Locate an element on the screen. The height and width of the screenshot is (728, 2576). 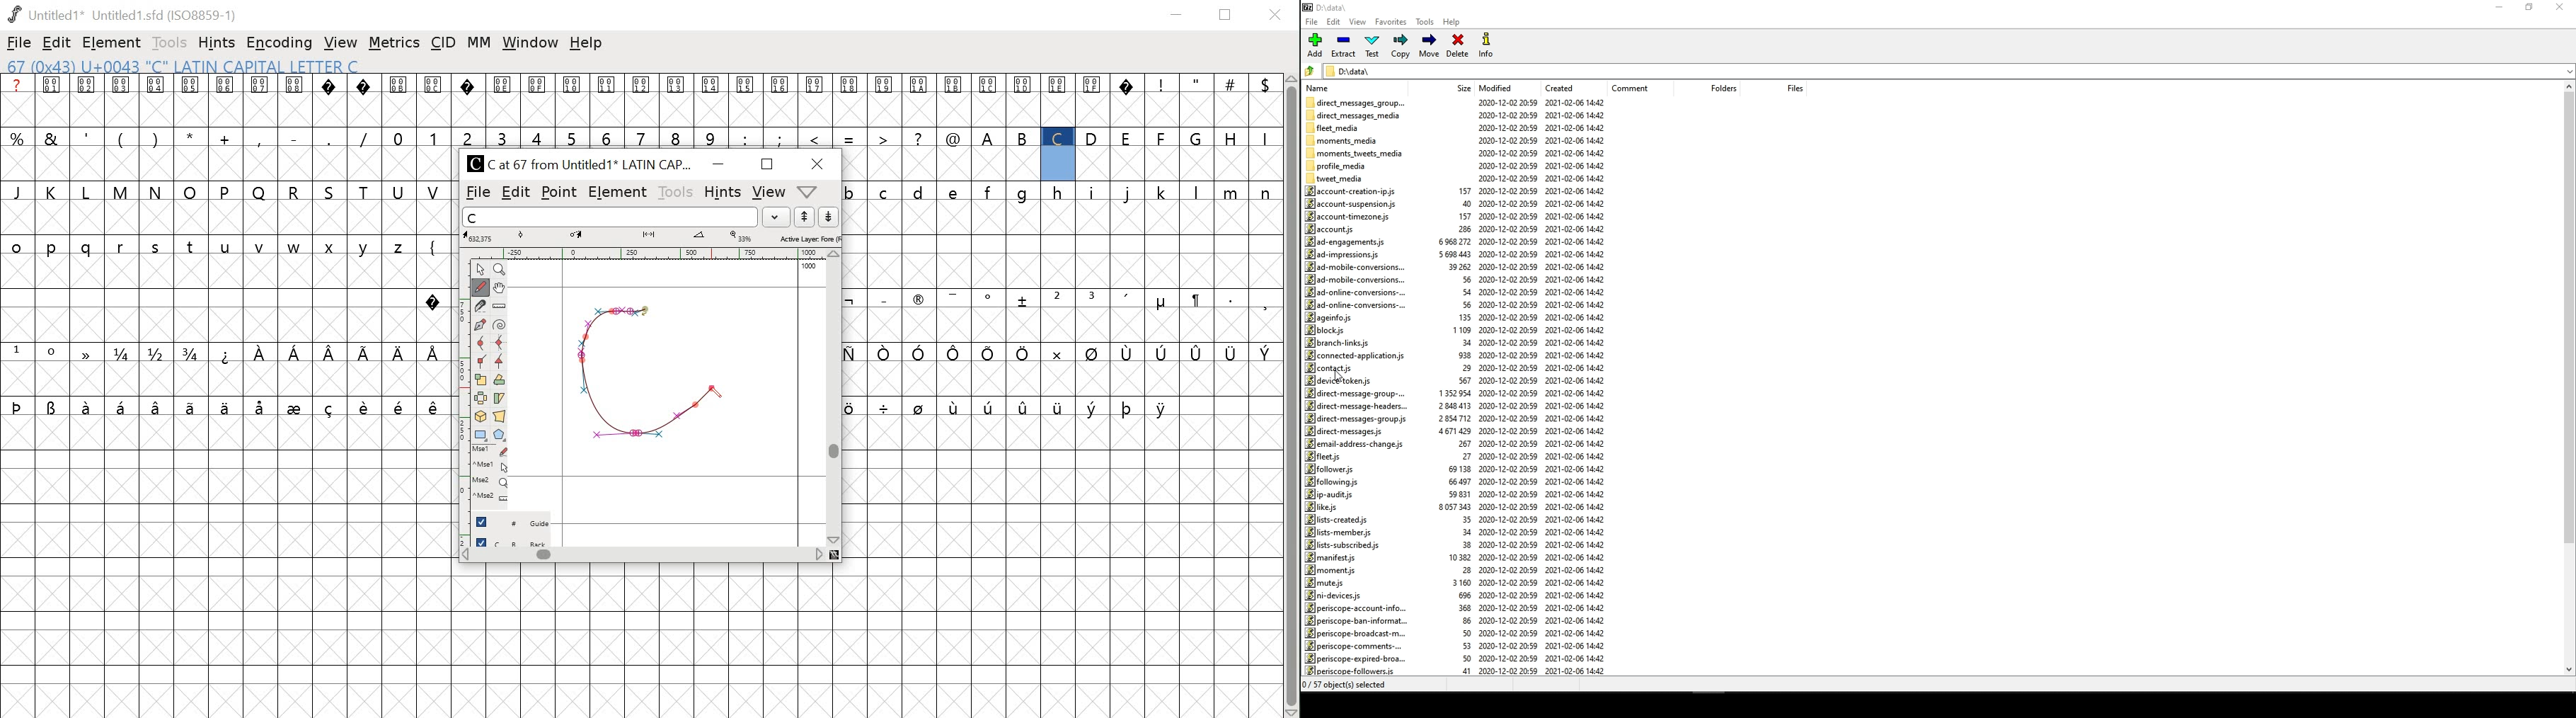
direct-messages.js is located at coordinates (1347, 431).